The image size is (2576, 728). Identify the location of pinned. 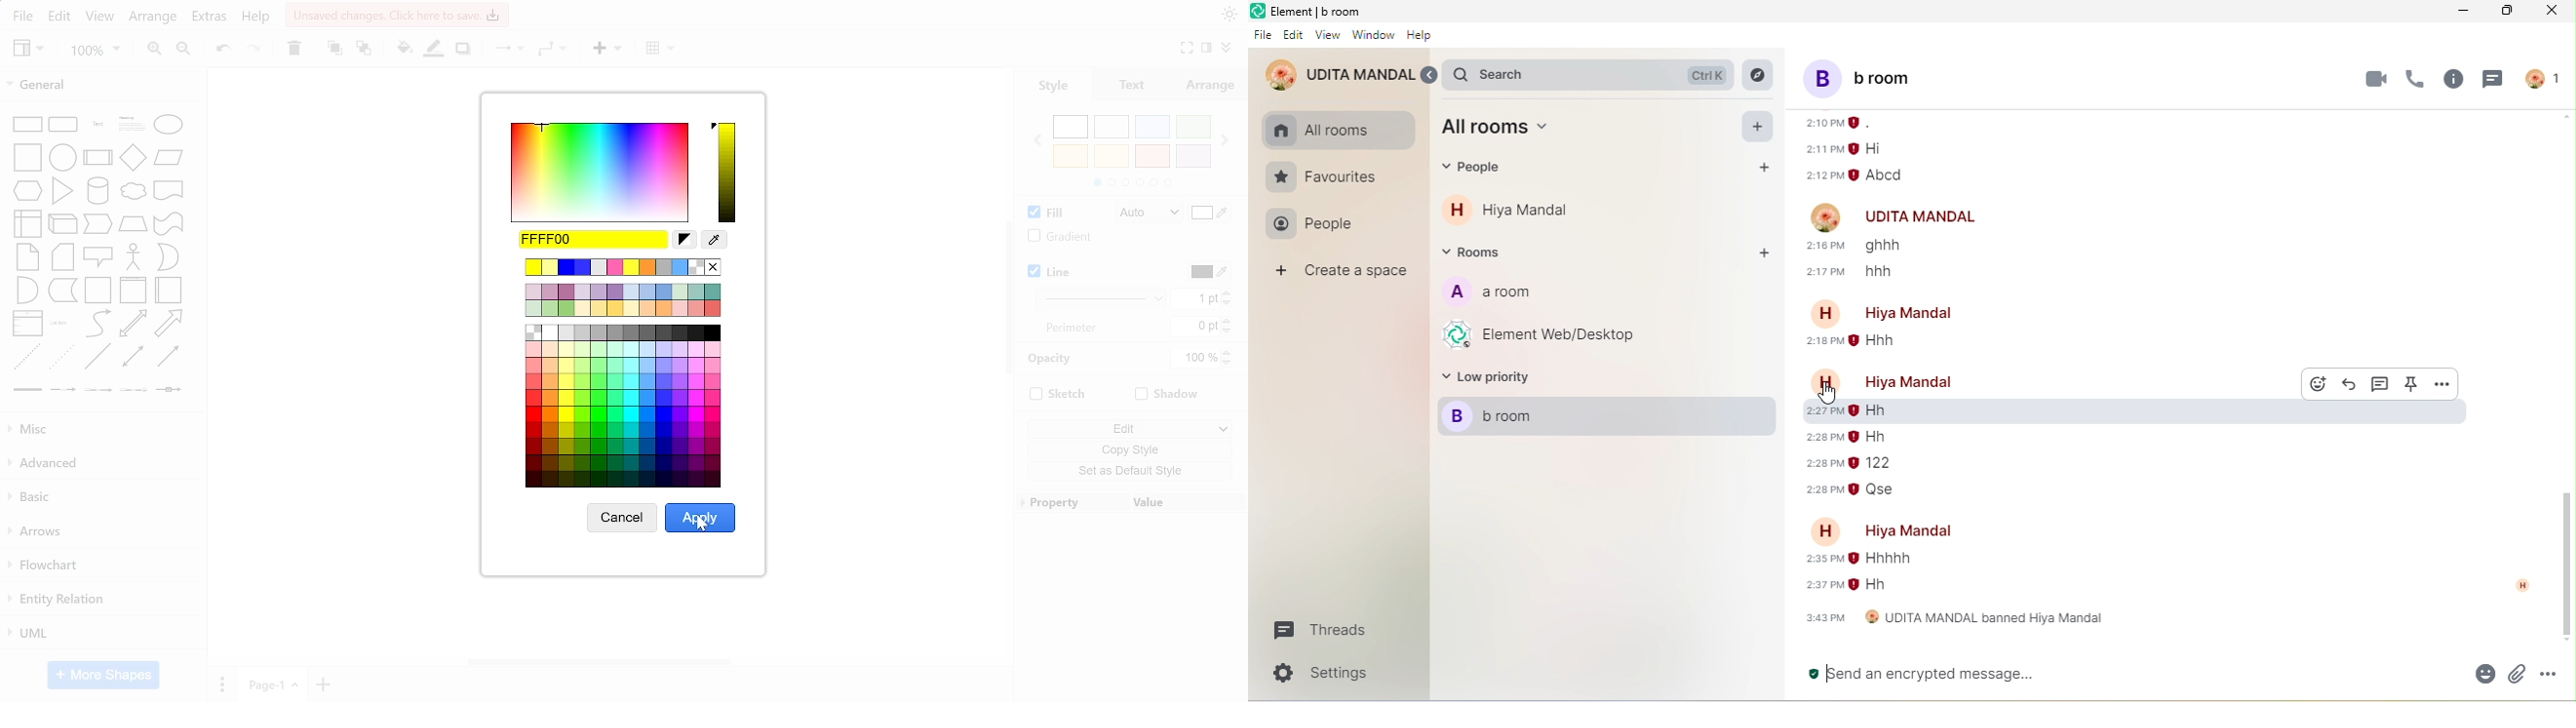
(2412, 384).